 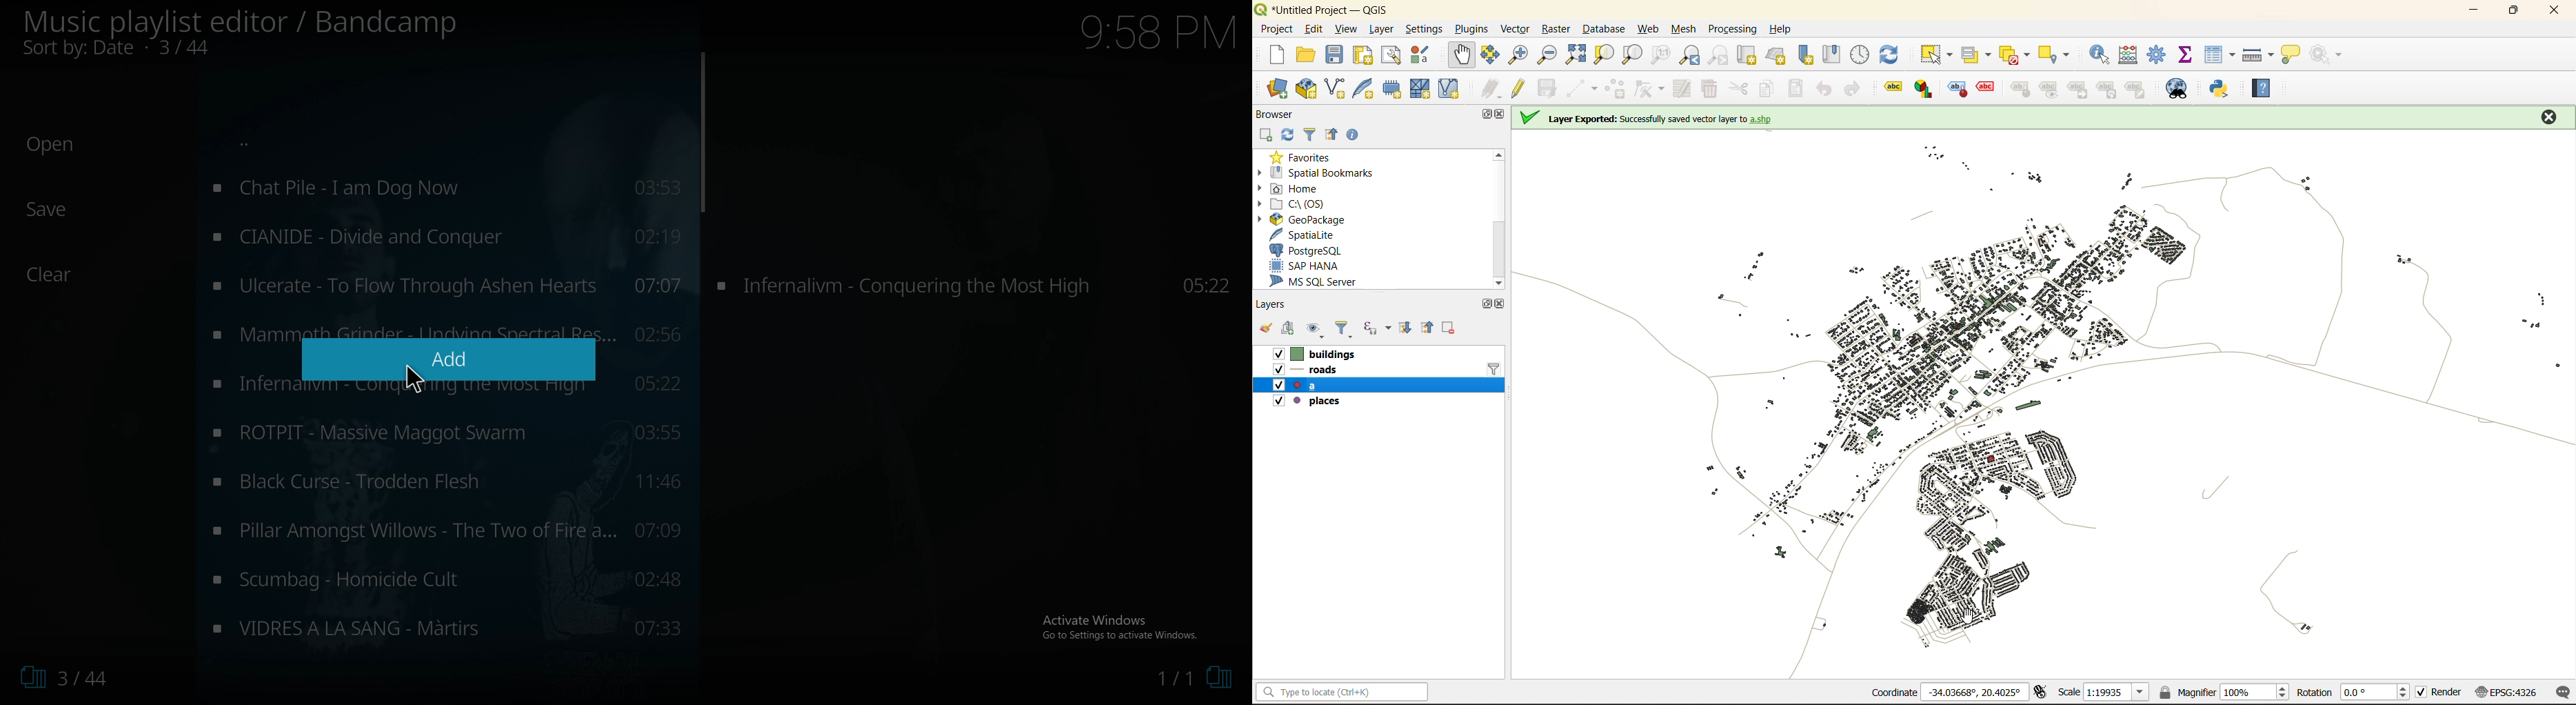 I want to click on Clear, so click(x=57, y=275).